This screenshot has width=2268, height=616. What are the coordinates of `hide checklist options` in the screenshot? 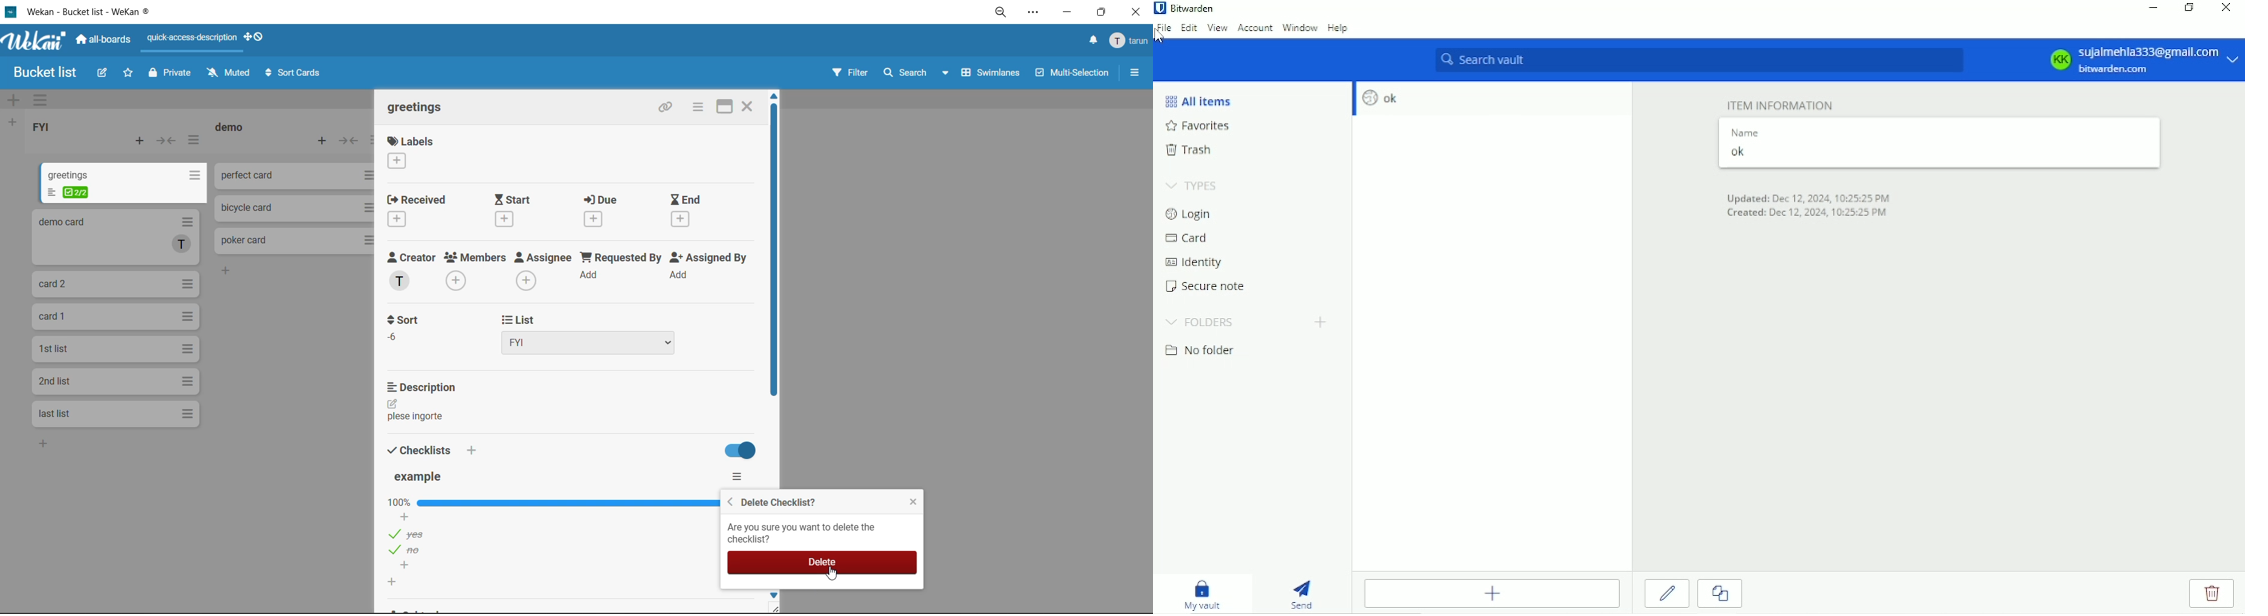 It's located at (737, 451).